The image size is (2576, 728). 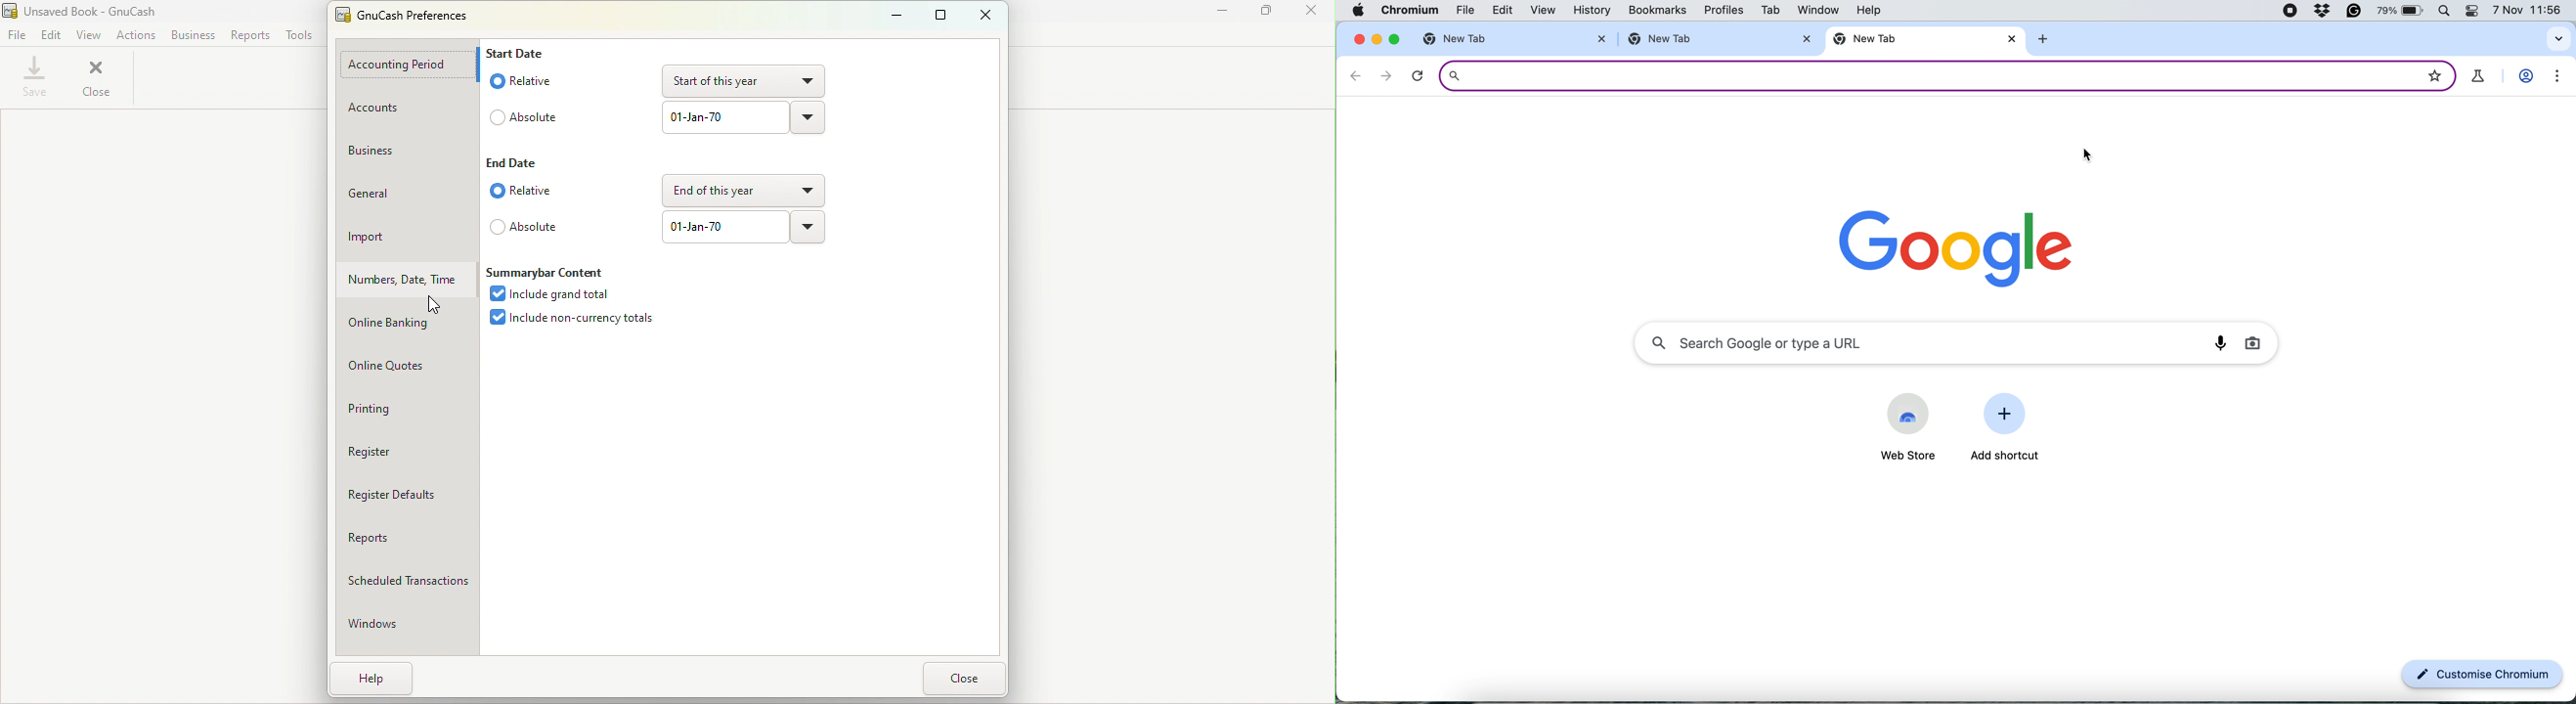 I want to click on cursor, so click(x=2087, y=156).